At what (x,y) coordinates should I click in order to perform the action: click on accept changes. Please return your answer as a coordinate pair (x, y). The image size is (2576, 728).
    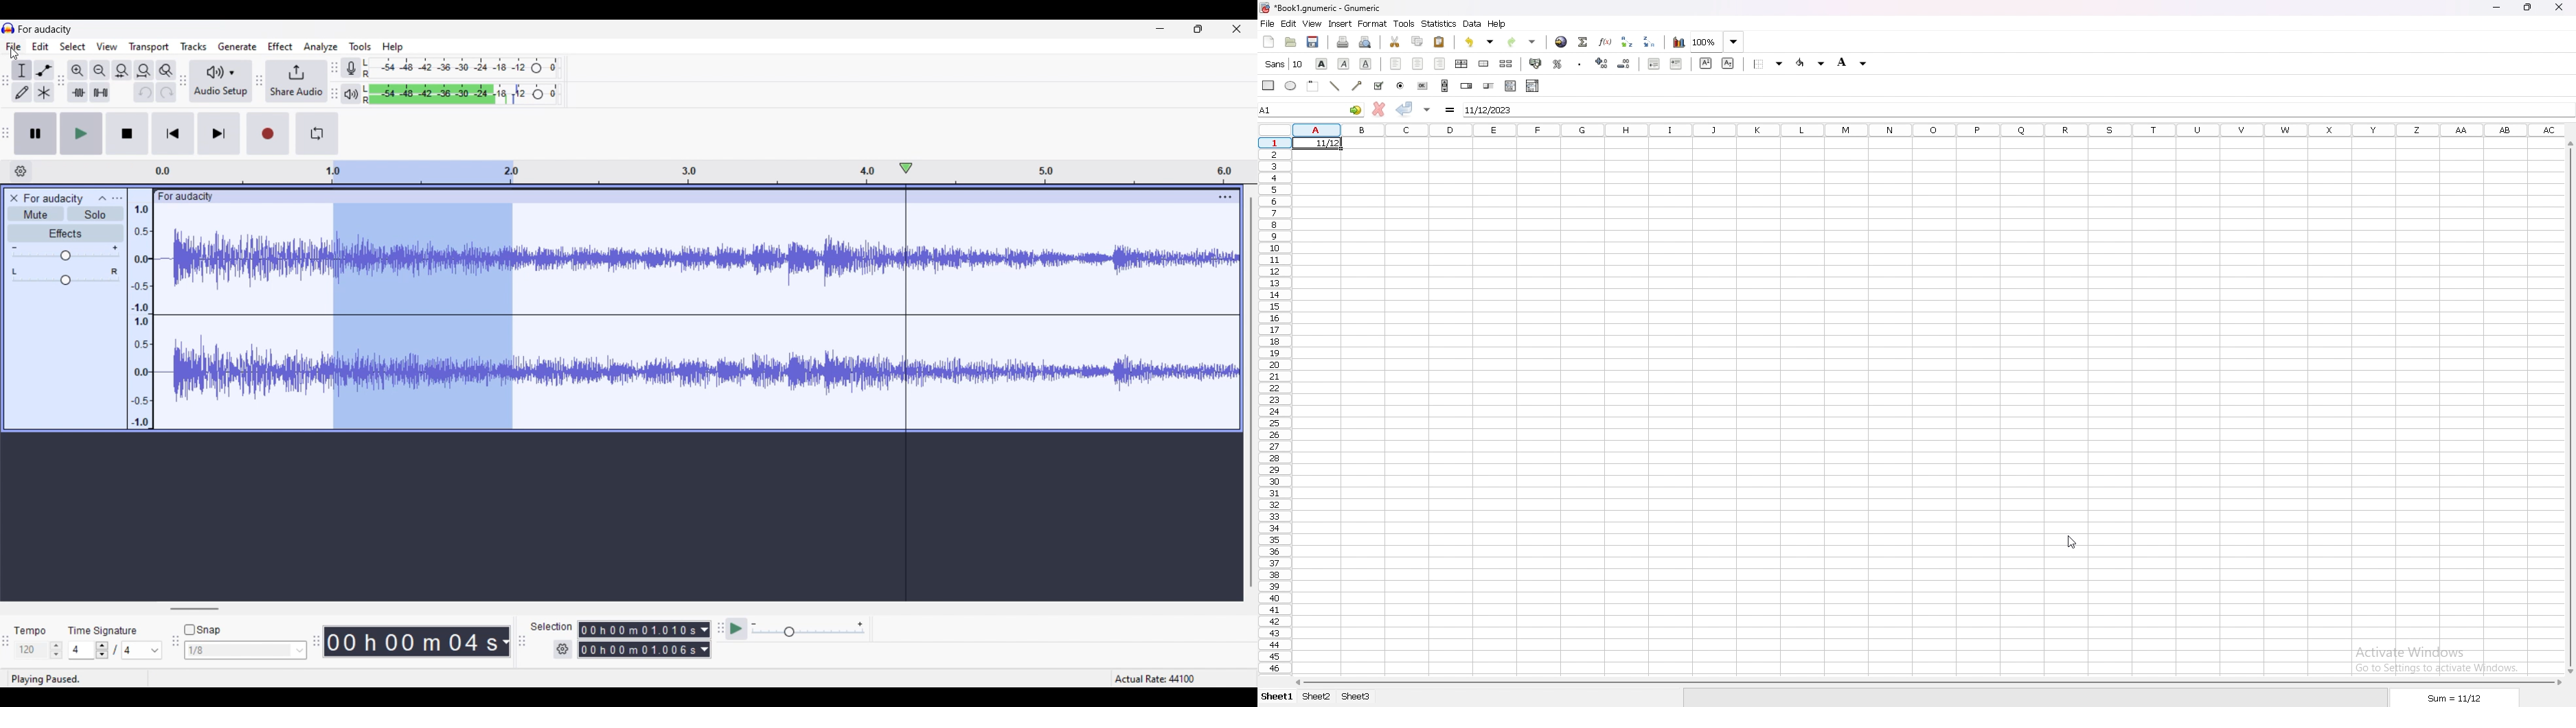
    Looking at the image, I should click on (1404, 108).